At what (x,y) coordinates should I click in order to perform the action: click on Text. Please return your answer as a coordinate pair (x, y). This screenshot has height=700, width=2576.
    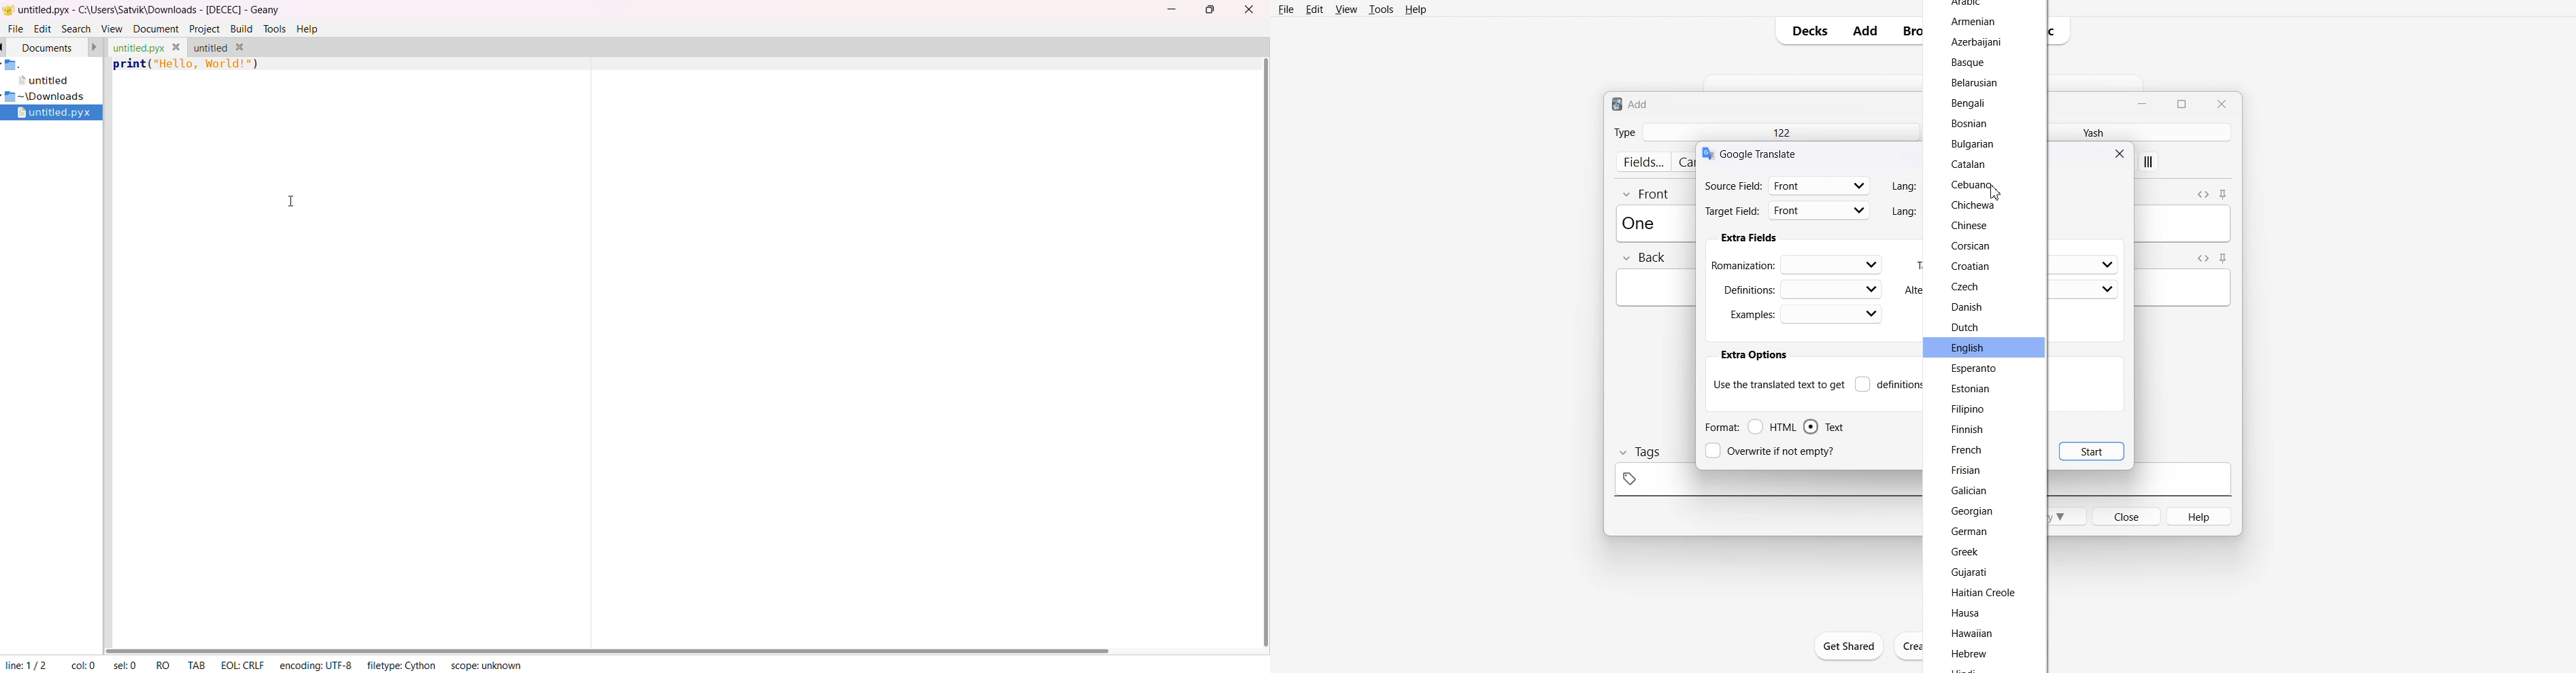
    Looking at the image, I should click on (1630, 103).